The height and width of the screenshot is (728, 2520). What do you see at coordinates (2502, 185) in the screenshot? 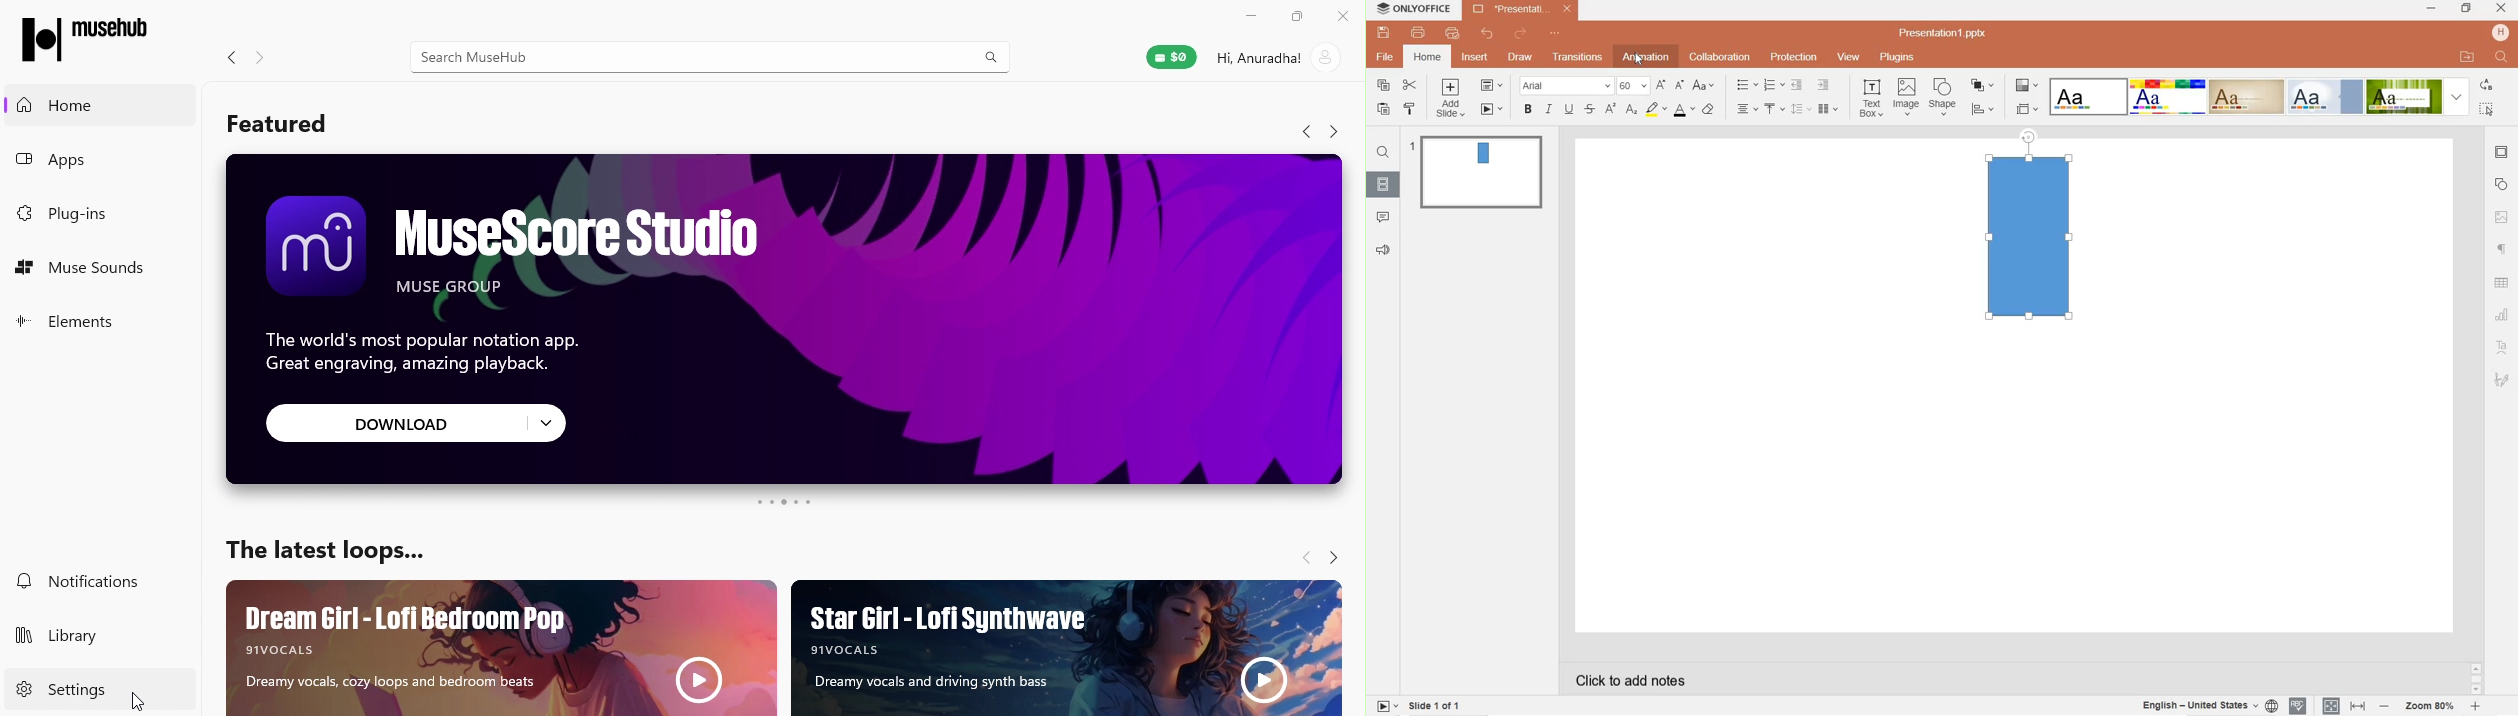
I see `shape settings` at bounding box center [2502, 185].